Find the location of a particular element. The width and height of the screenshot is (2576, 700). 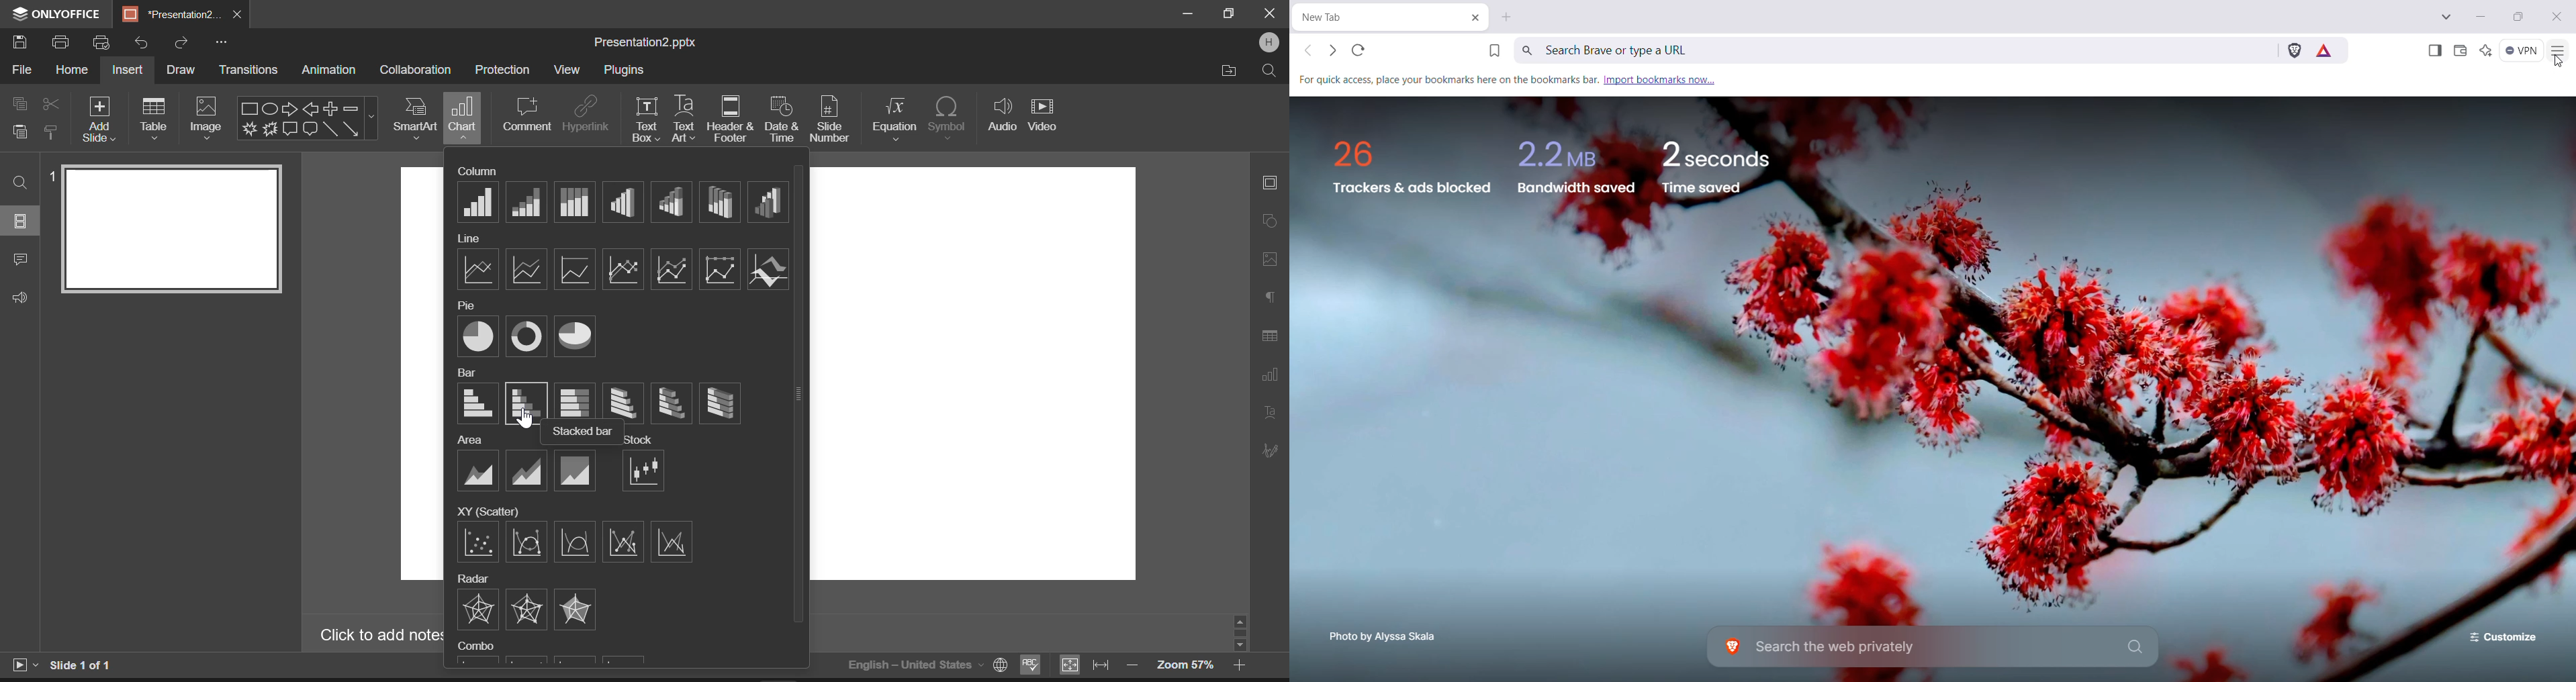

Header & Footer is located at coordinates (730, 118).